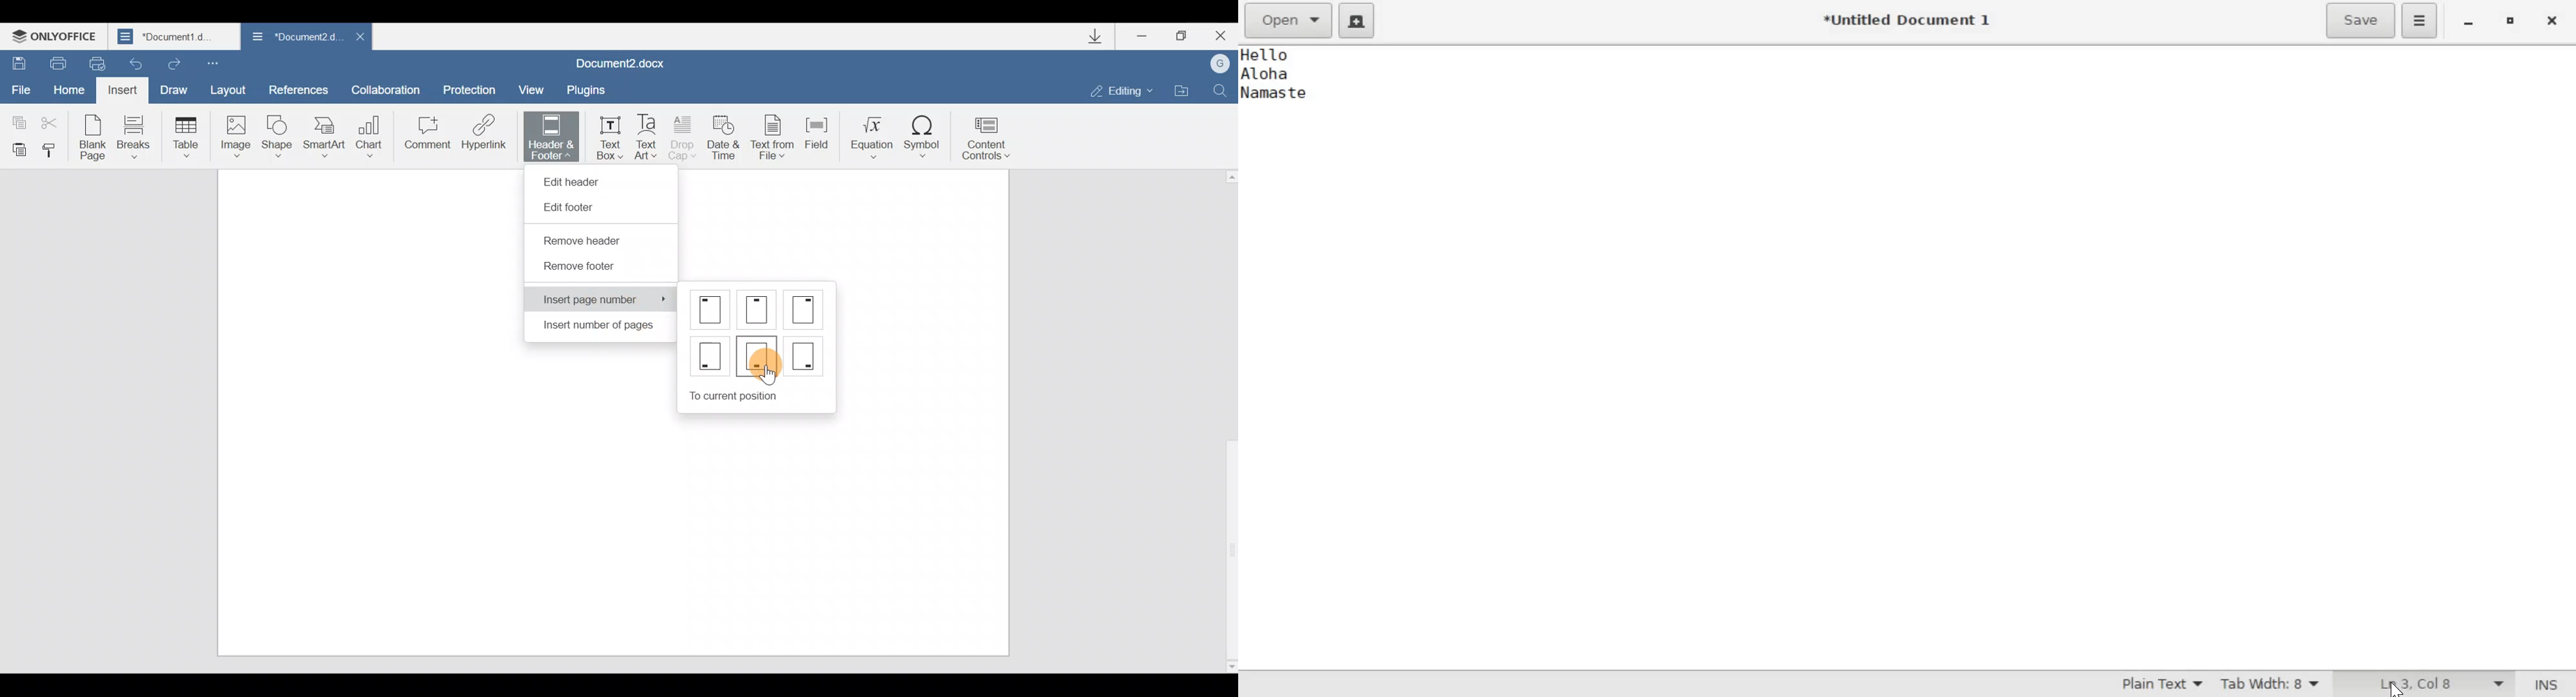 The width and height of the screenshot is (2576, 700). What do you see at coordinates (631, 60) in the screenshot?
I see `Document2.docx` at bounding box center [631, 60].